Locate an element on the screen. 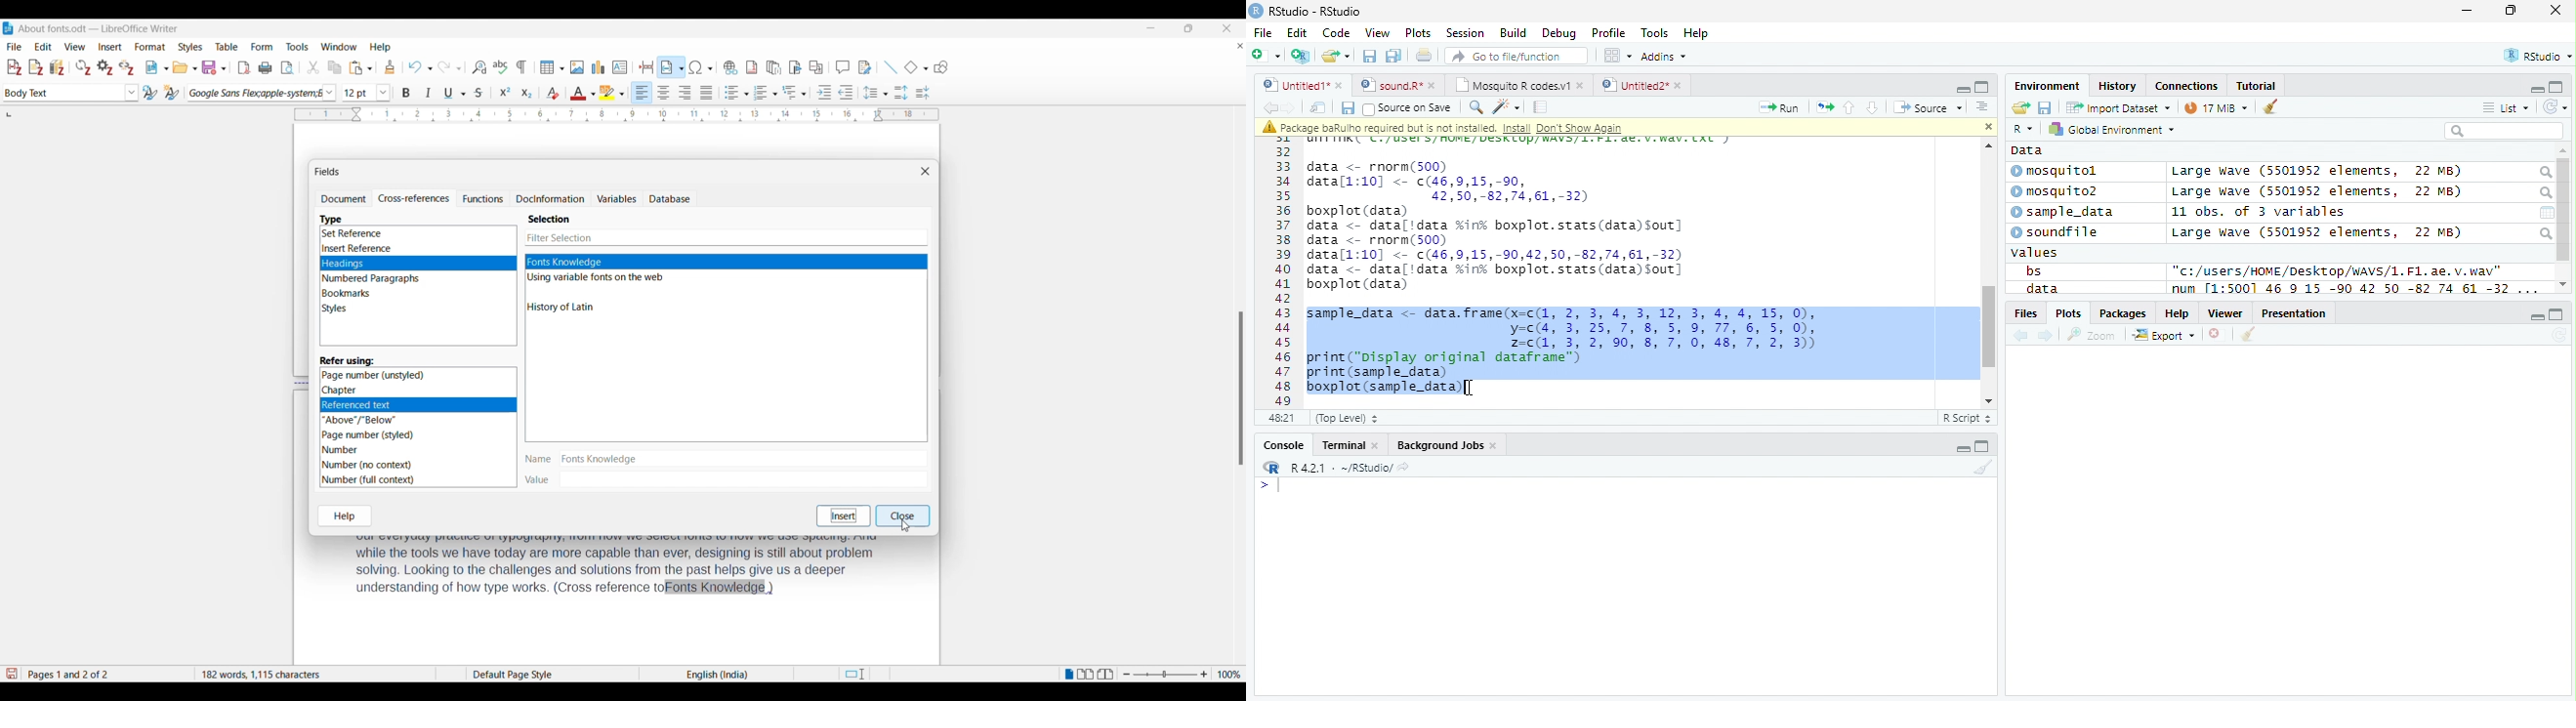 This screenshot has width=2576, height=728. Debug is located at coordinates (1558, 33).